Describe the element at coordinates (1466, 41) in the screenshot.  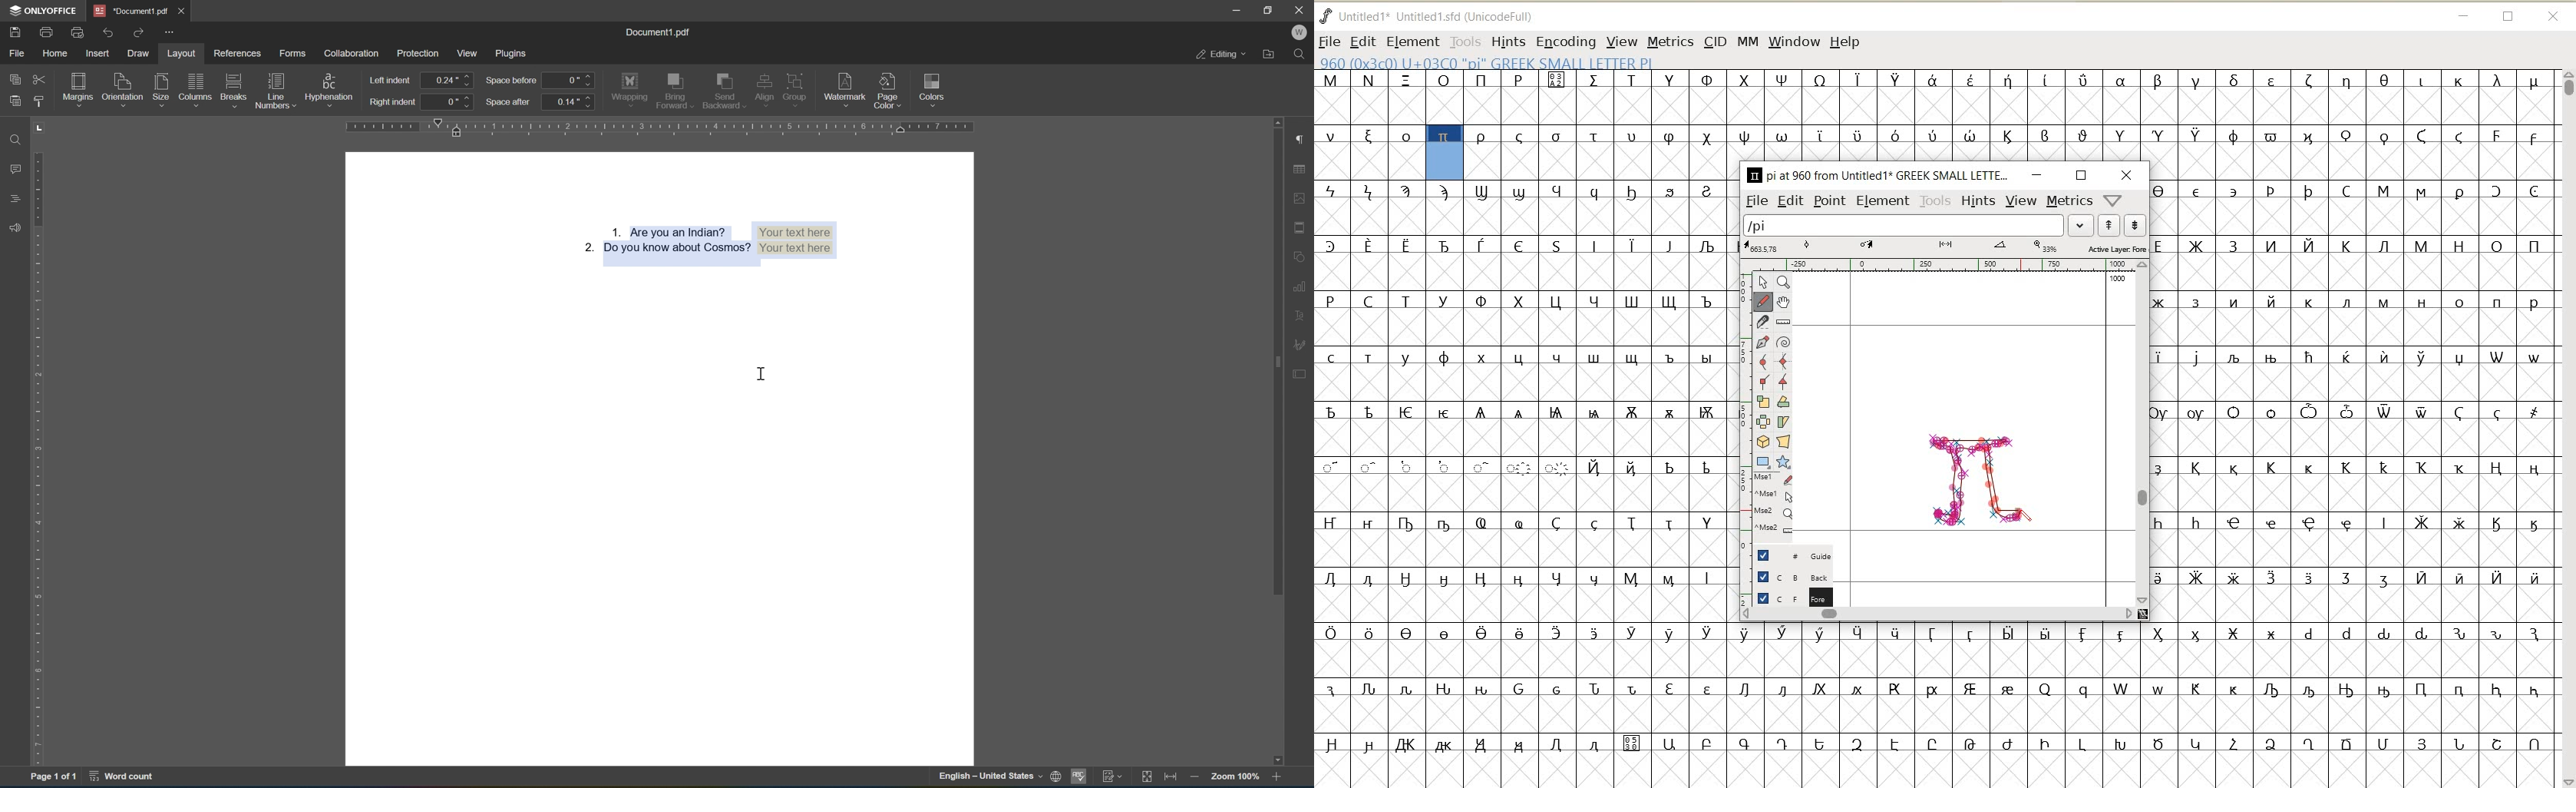
I see `TOOLS` at that location.